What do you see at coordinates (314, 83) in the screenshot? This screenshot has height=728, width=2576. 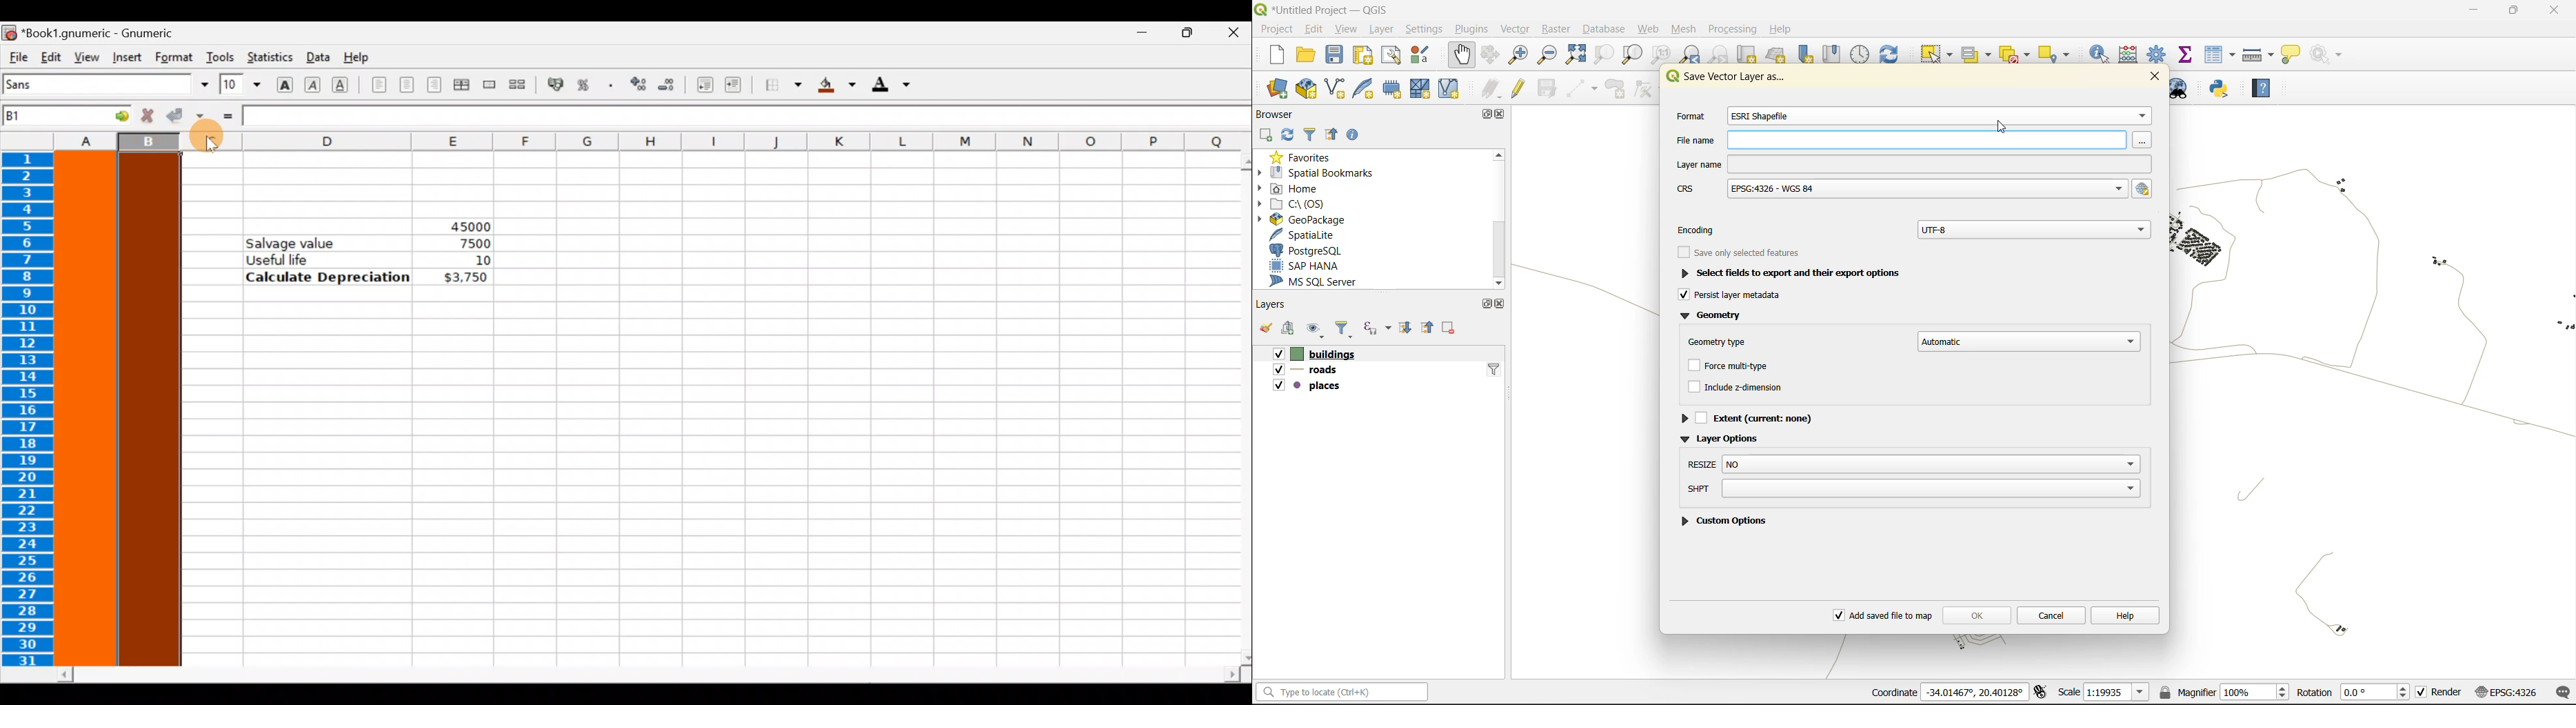 I see `Italic` at bounding box center [314, 83].